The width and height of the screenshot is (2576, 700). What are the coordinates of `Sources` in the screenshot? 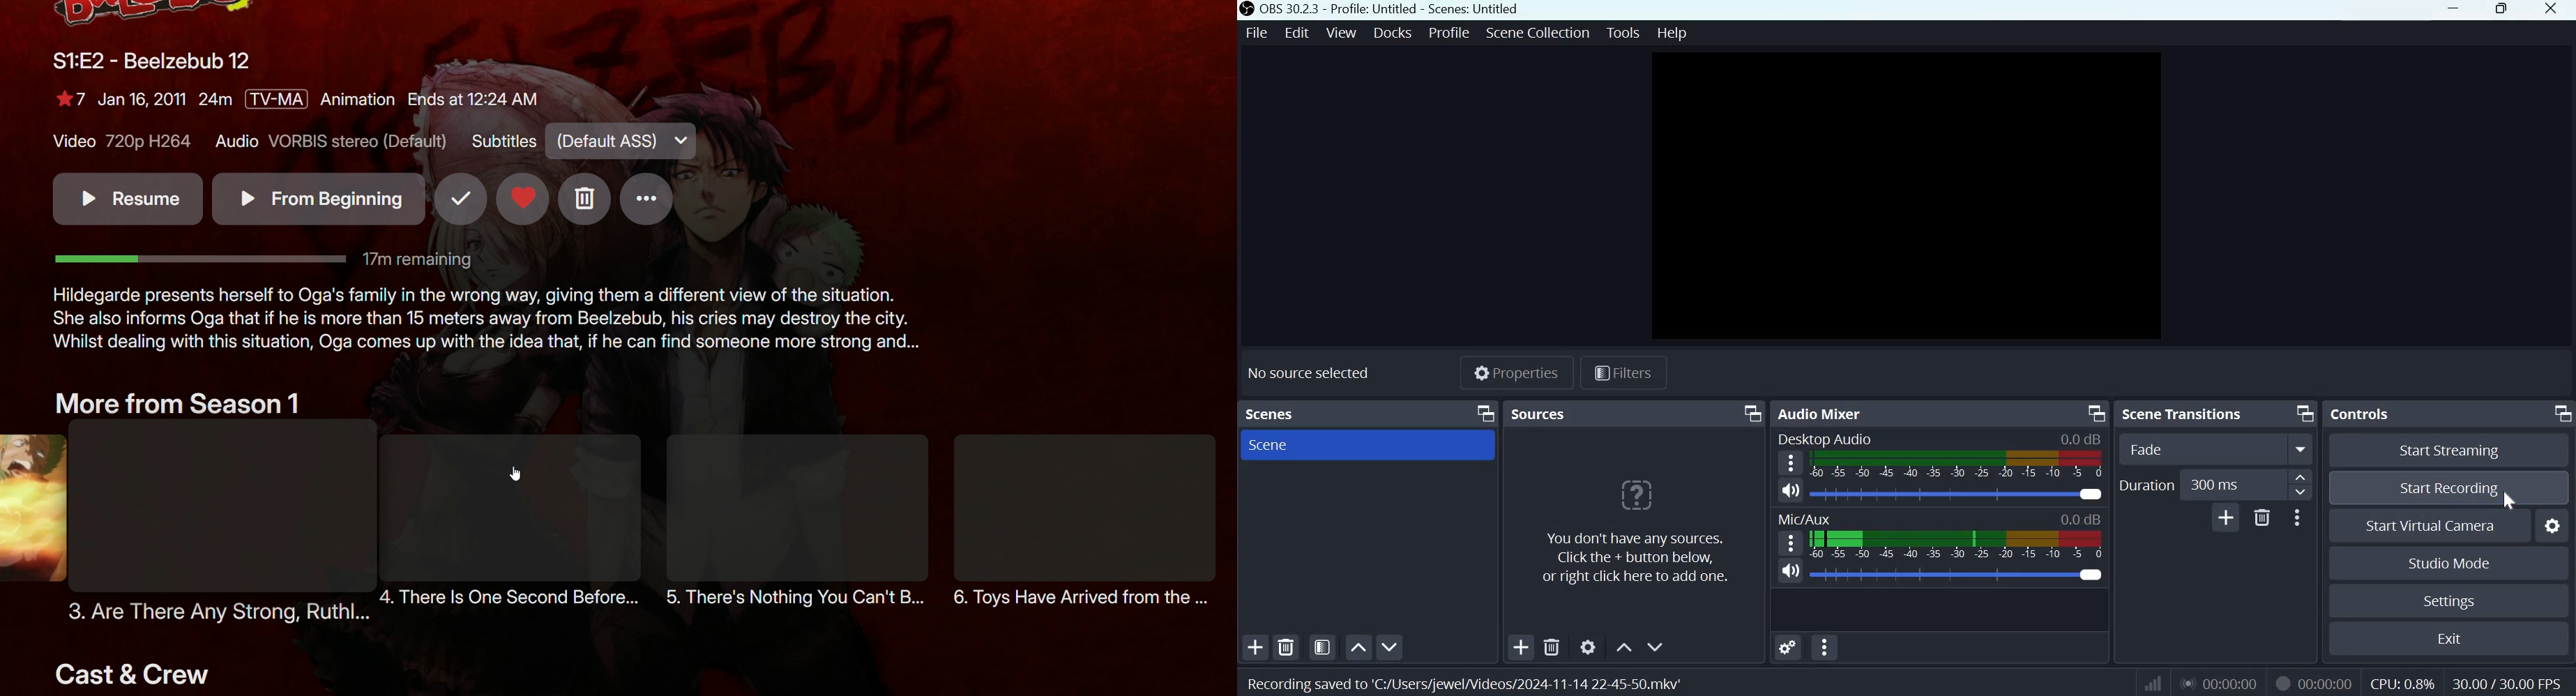 It's located at (1540, 415).